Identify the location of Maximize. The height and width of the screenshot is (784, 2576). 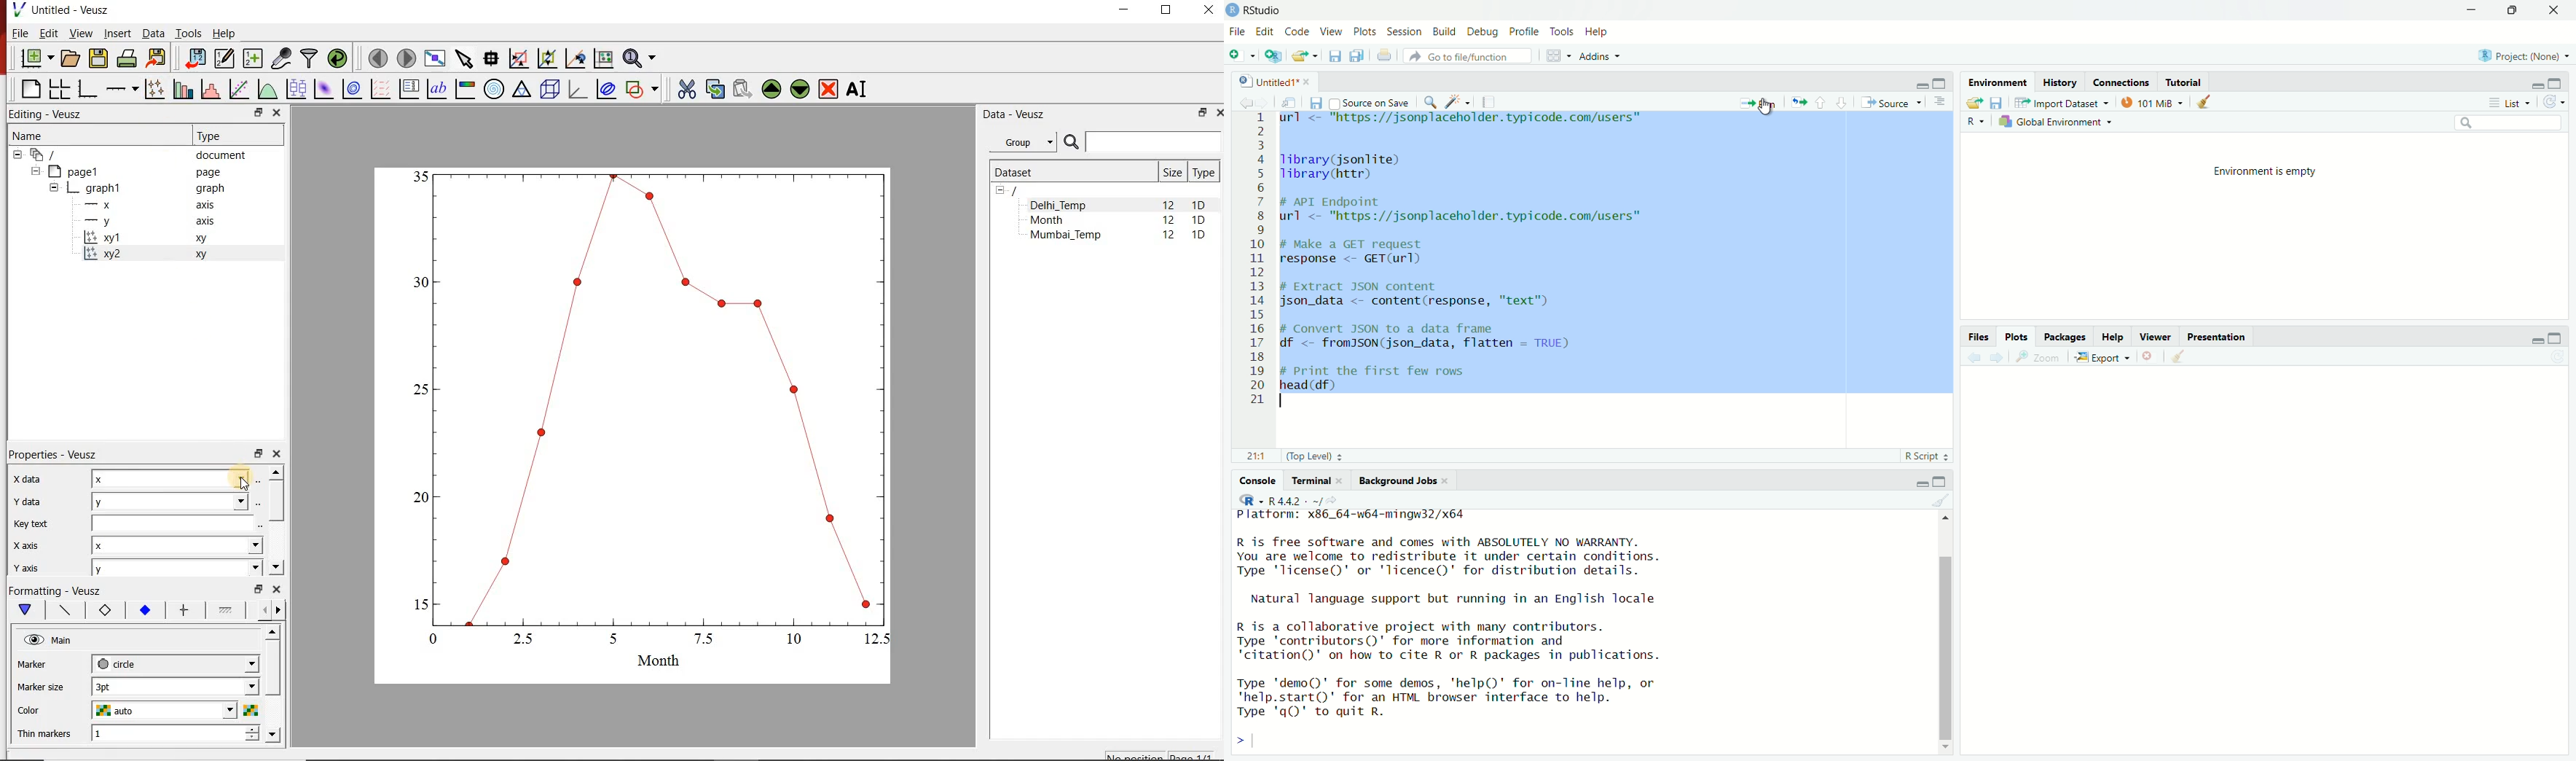
(1940, 84).